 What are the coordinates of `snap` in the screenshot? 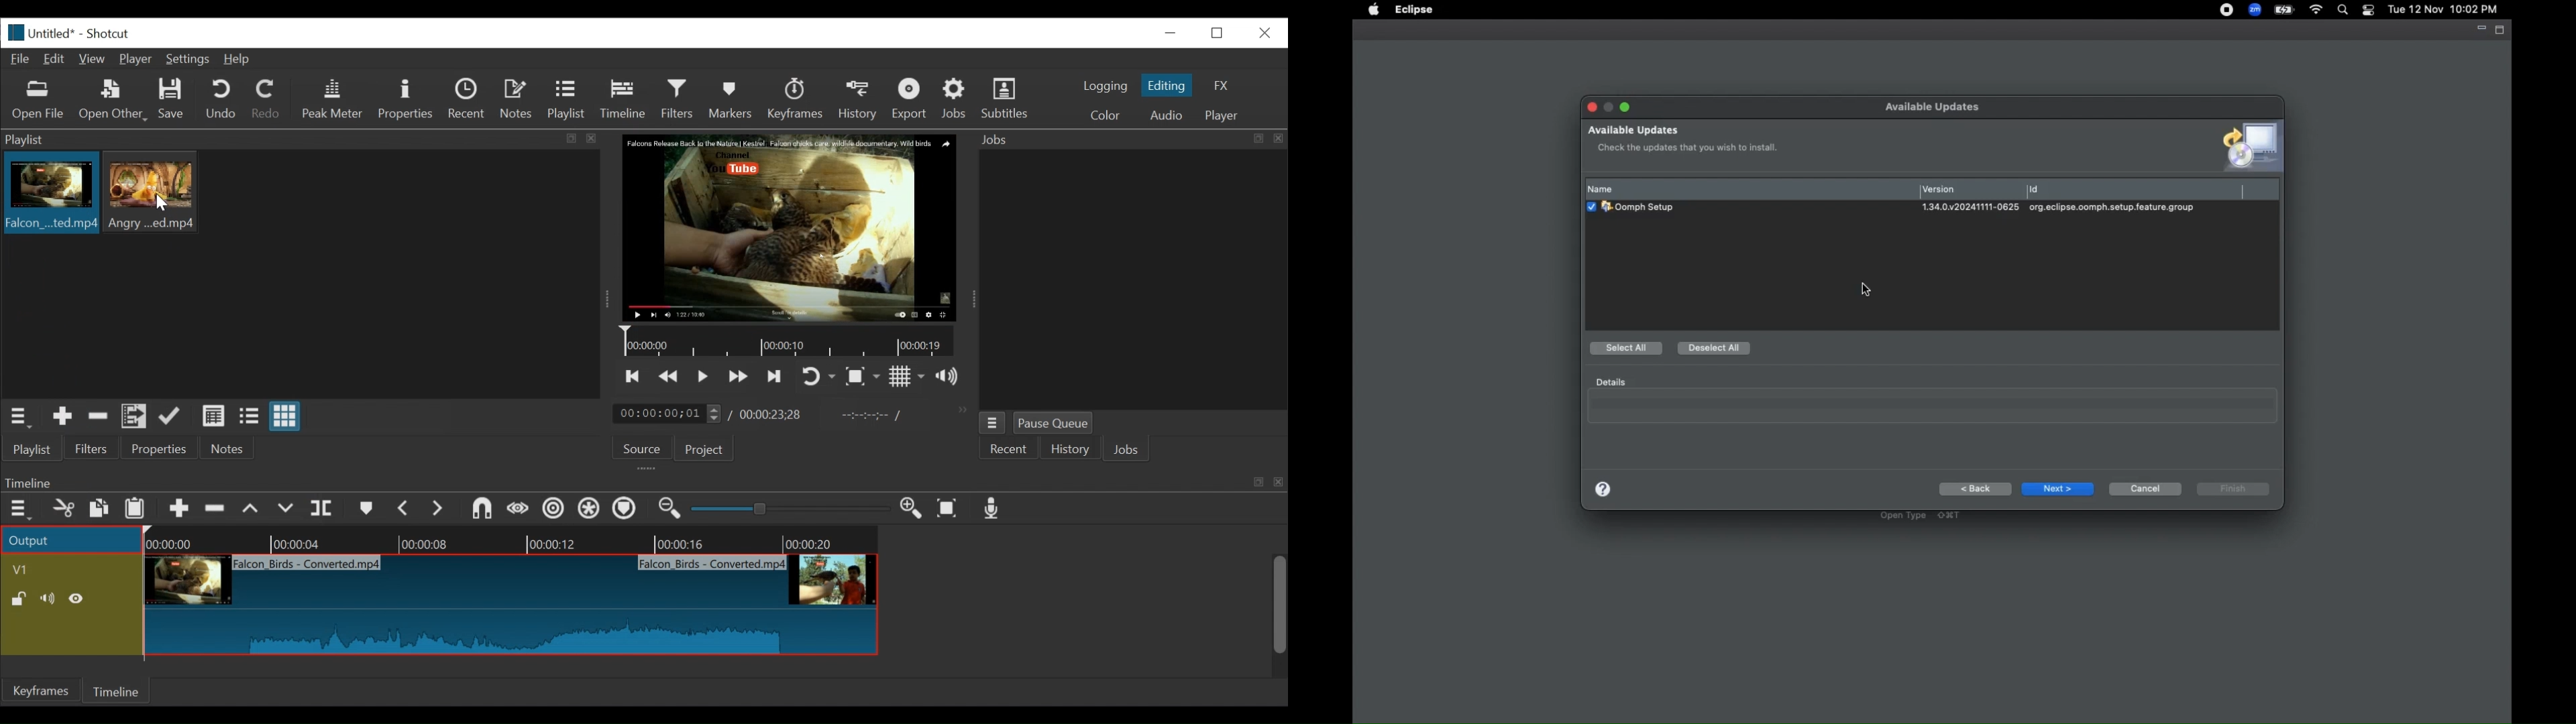 It's located at (484, 510).